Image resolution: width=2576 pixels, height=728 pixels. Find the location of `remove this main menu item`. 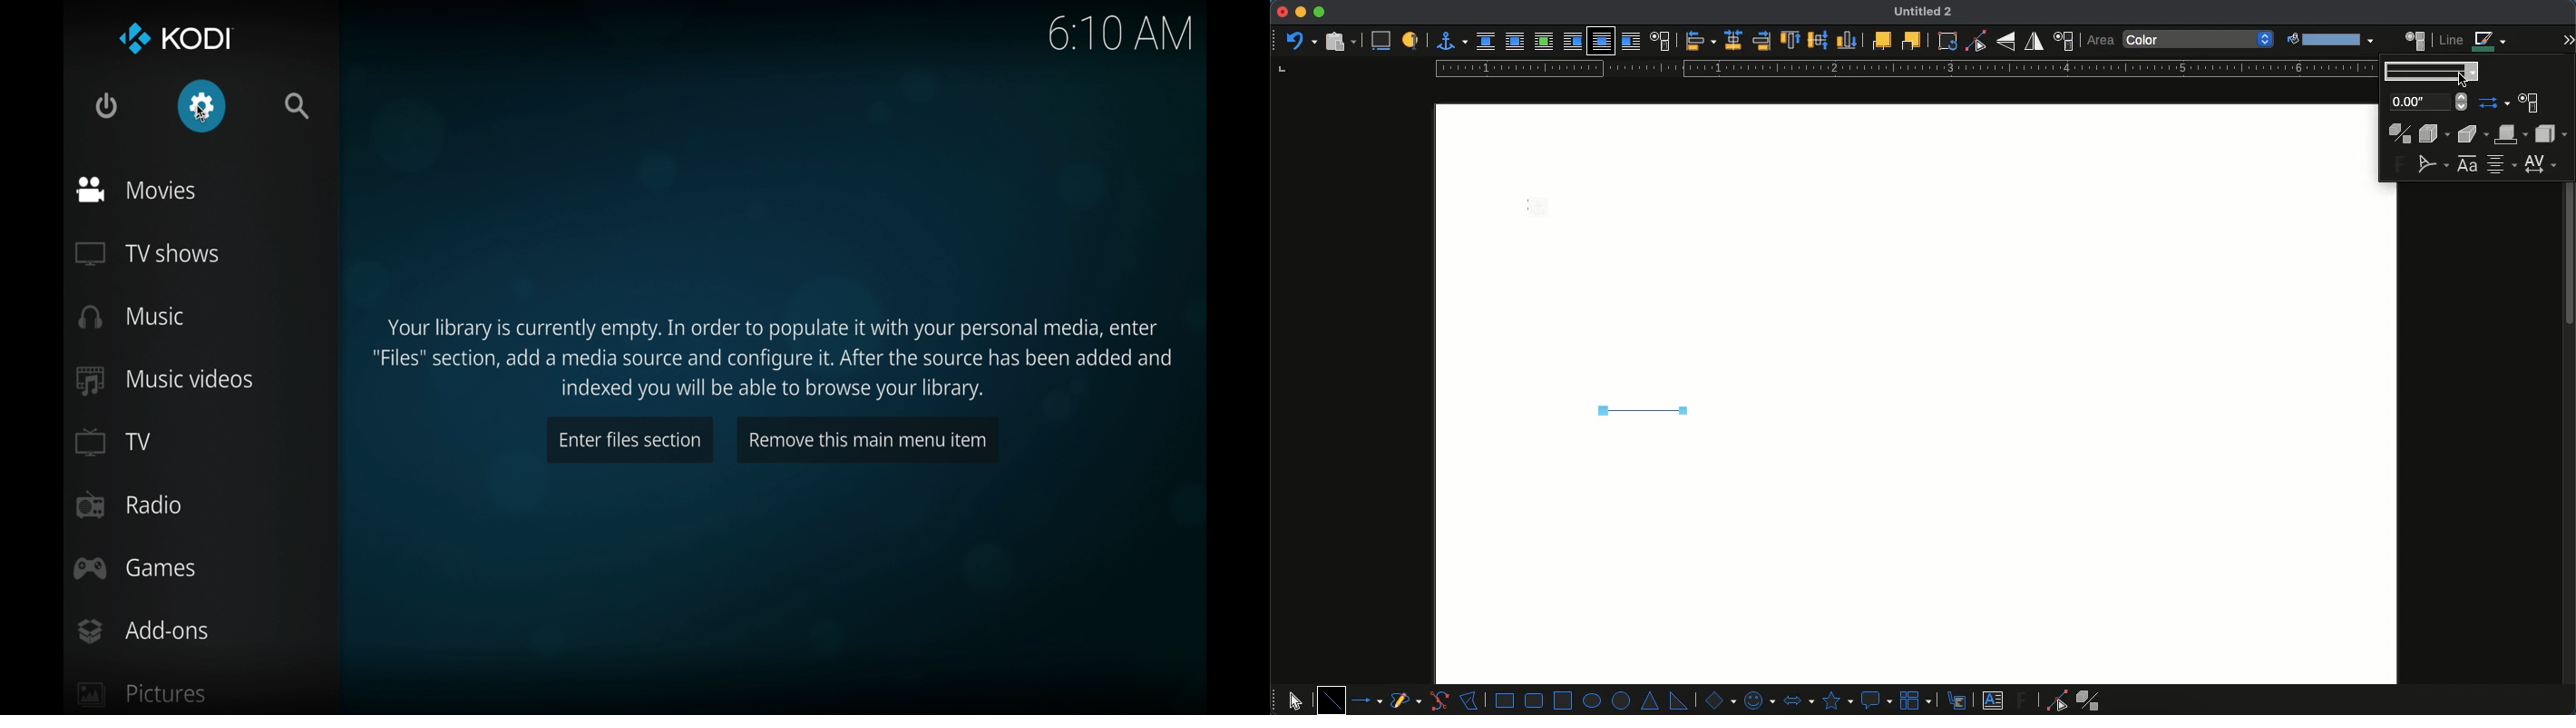

remove this main menu item is located at coordinates (868, 438).